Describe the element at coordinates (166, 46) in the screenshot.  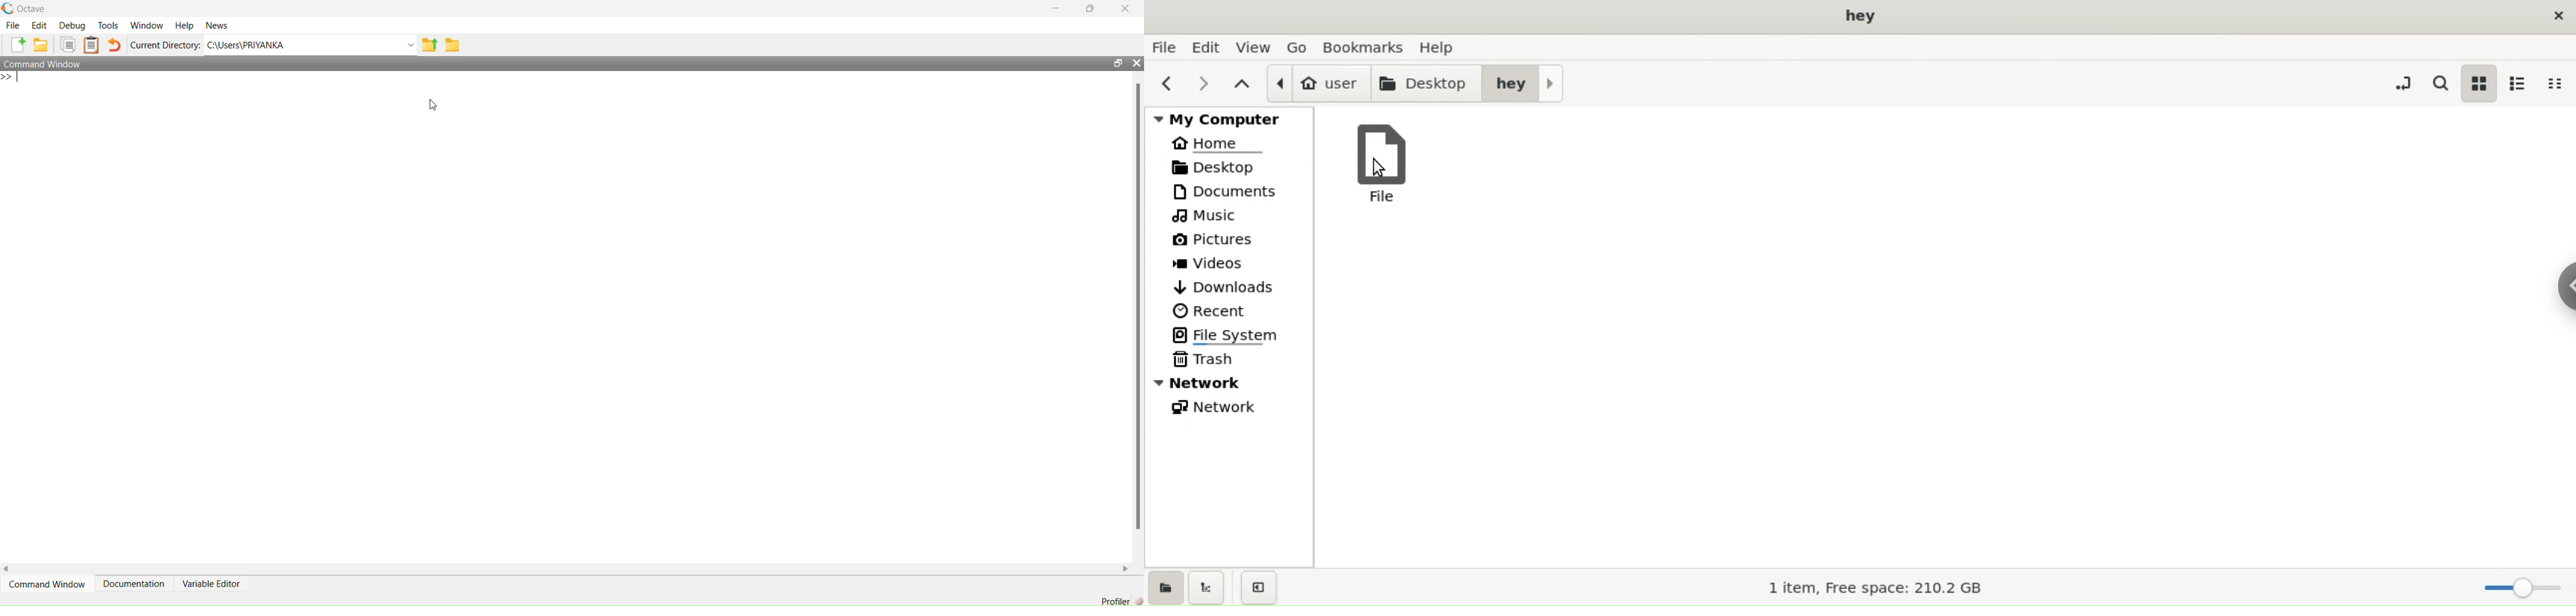
I see `Current Directory:` at that location.